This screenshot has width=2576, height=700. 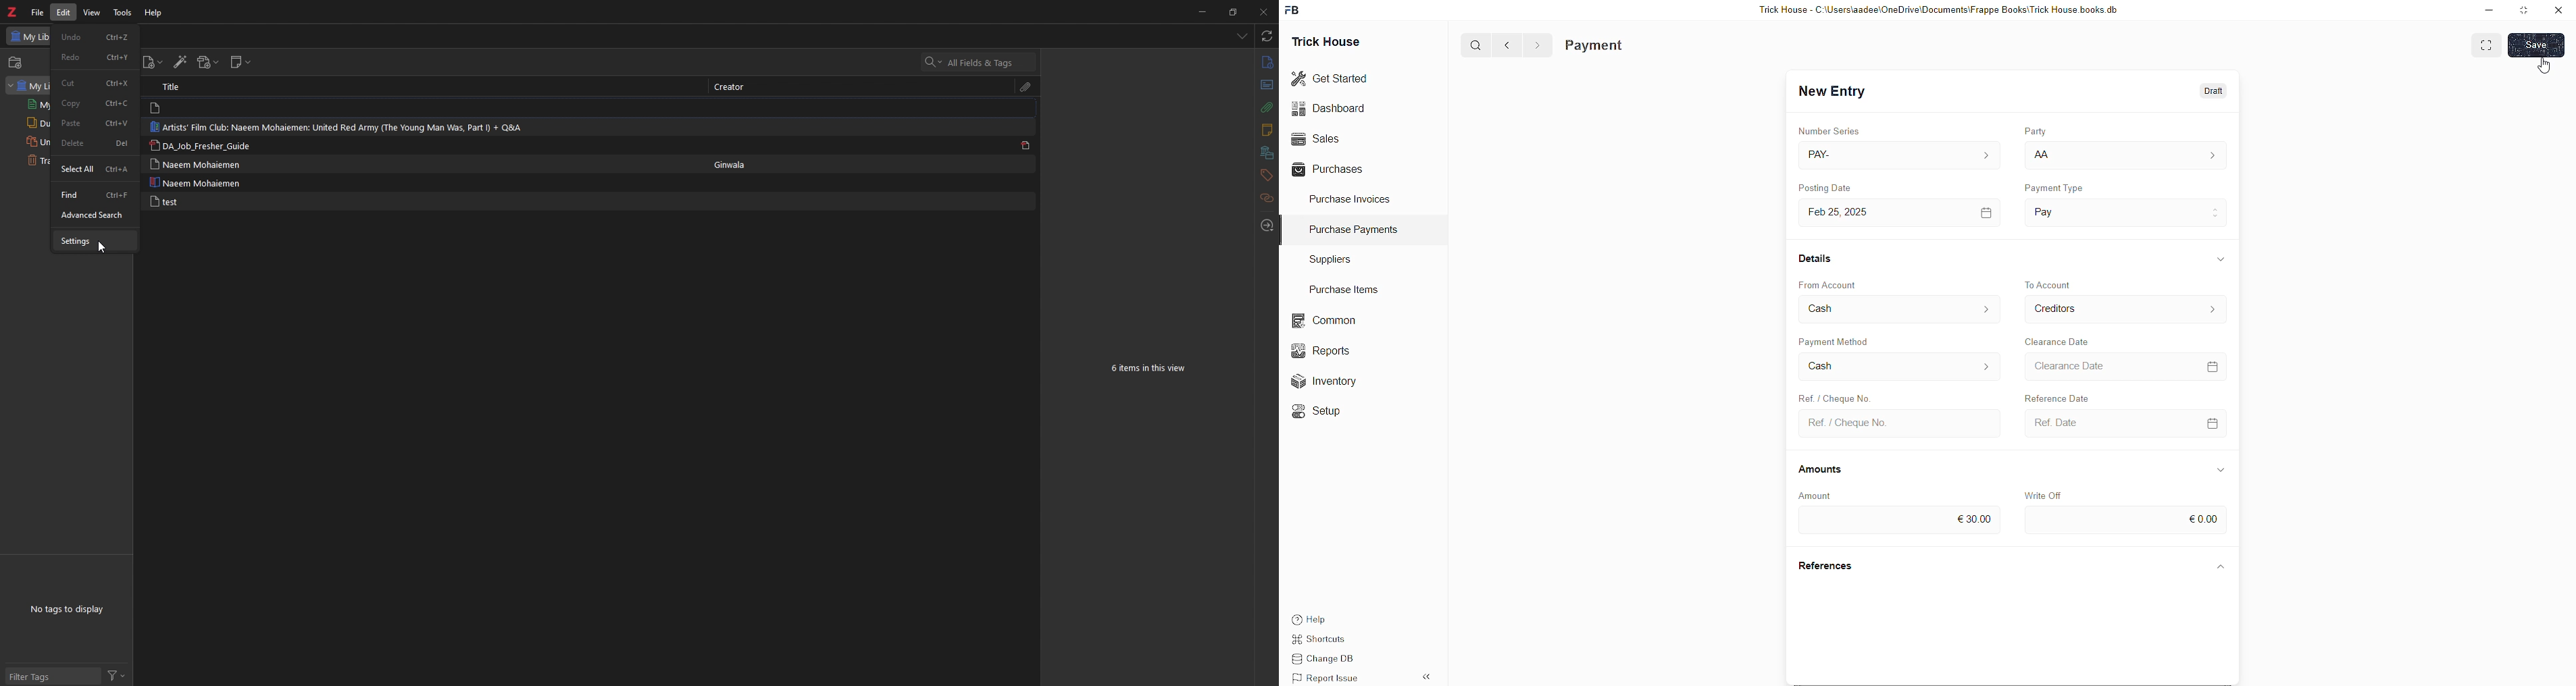 I want to click on > Clearance Date, so click(x=2093, y=365).